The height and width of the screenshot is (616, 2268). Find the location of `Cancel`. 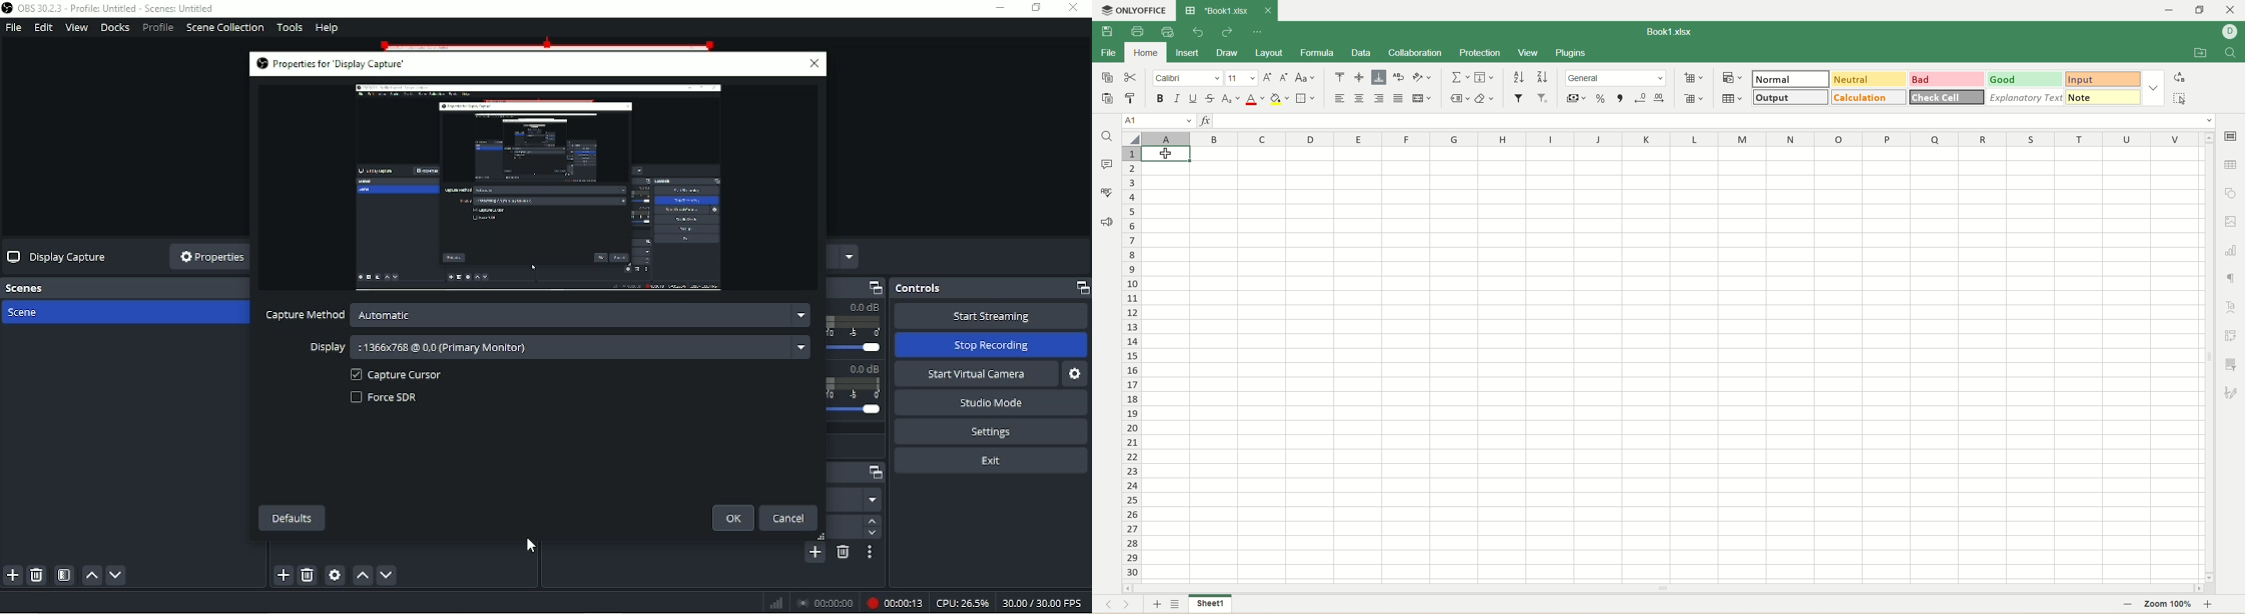

Cancel is located at coordinates (788, 518).